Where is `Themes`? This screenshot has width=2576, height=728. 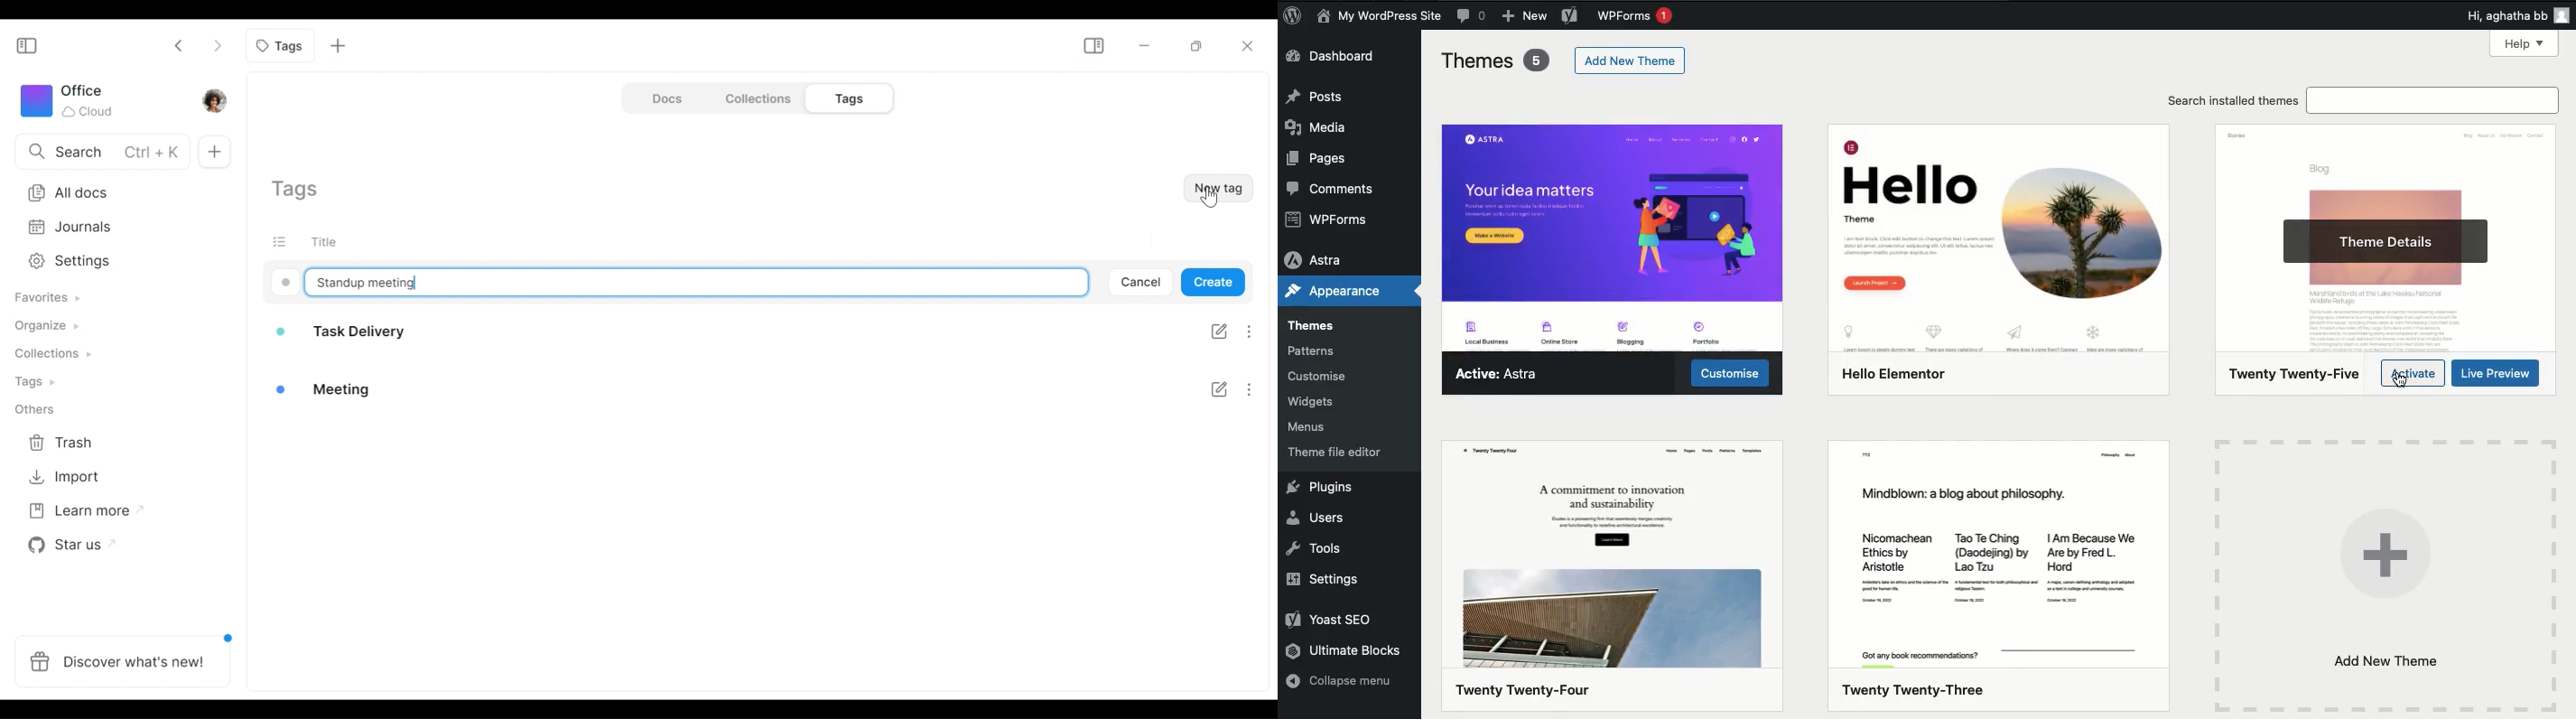
Themes is located at coordinates (1493, 61).